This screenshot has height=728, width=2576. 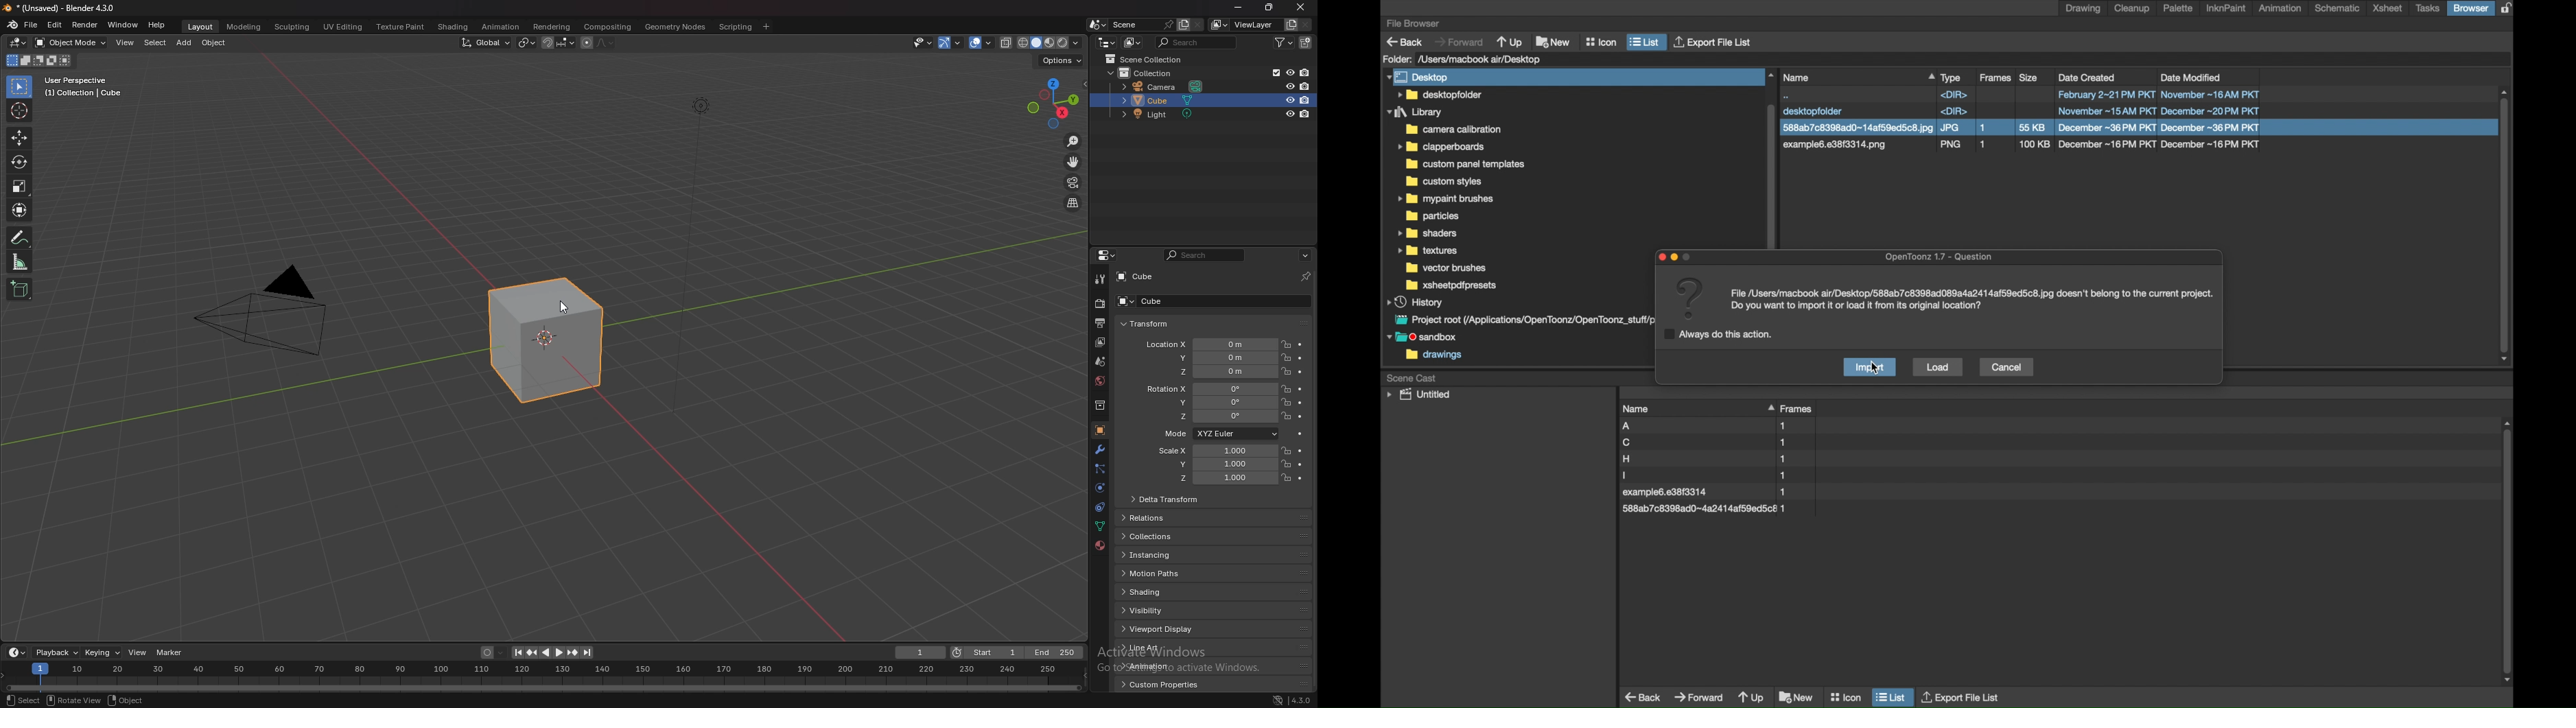 I want to click on rotate, so click(x=19, y=162).